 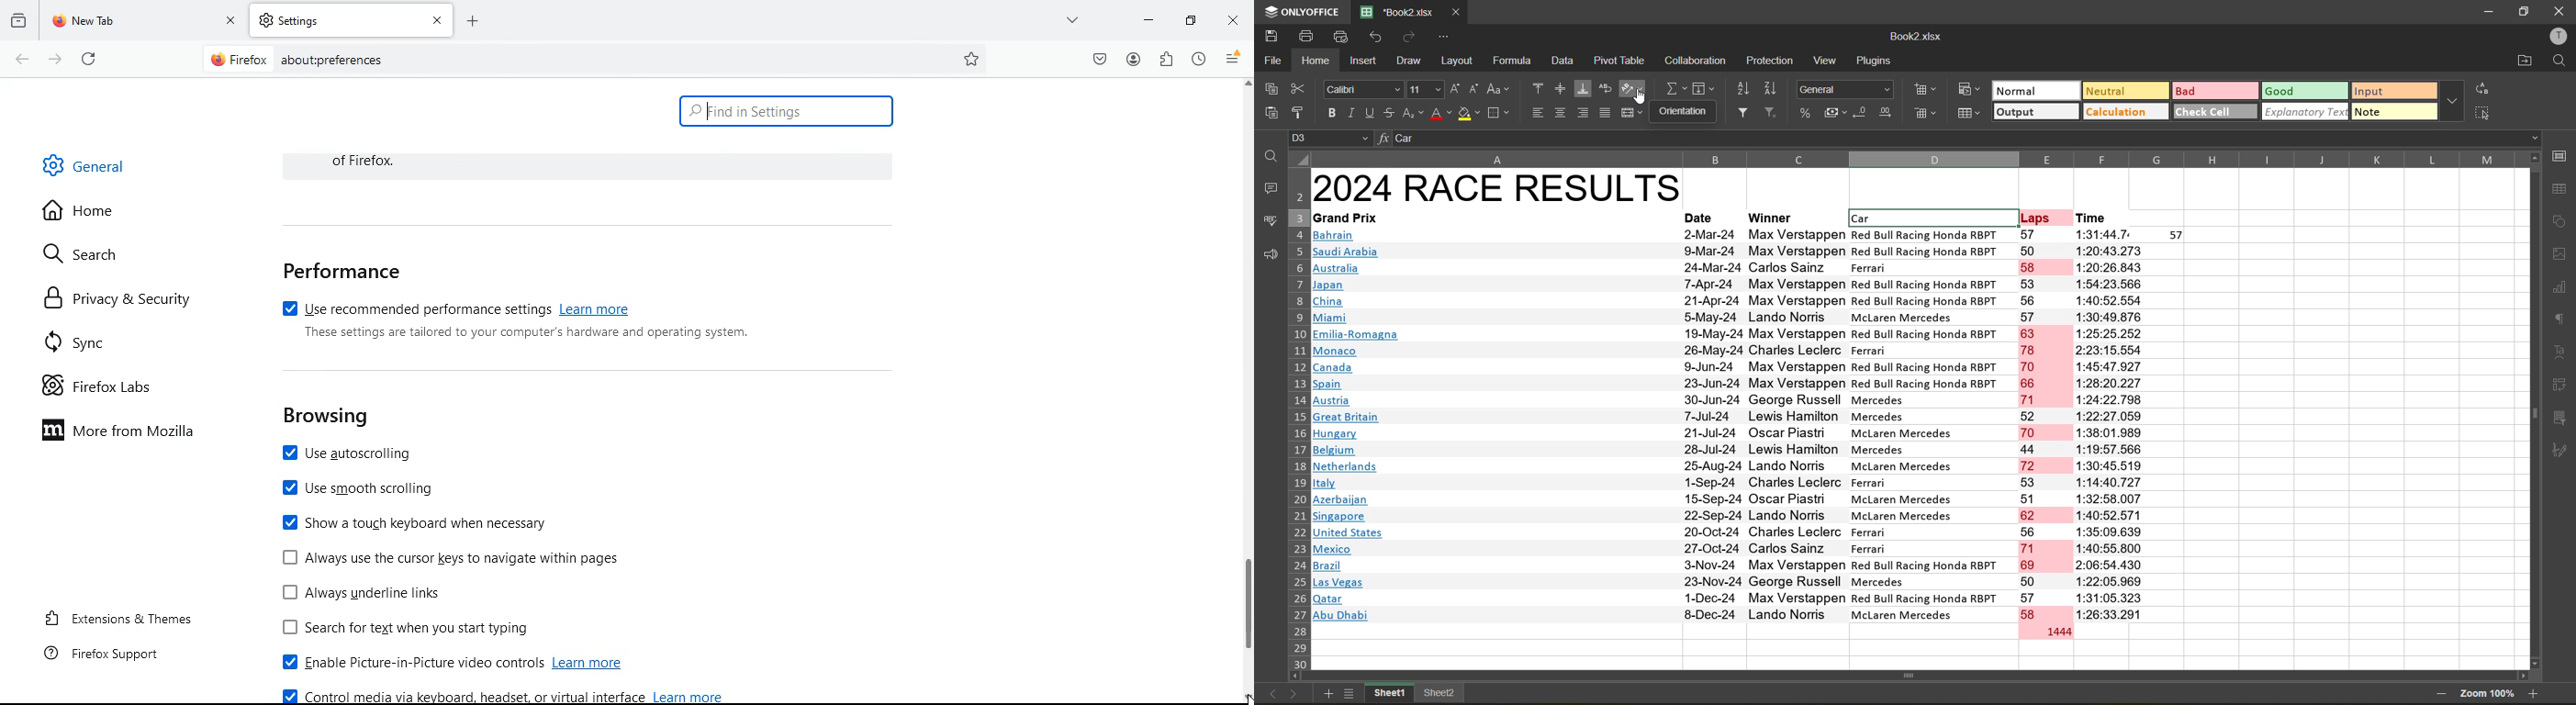 I want to click on Cell heading, so click(x=1724, y=218).